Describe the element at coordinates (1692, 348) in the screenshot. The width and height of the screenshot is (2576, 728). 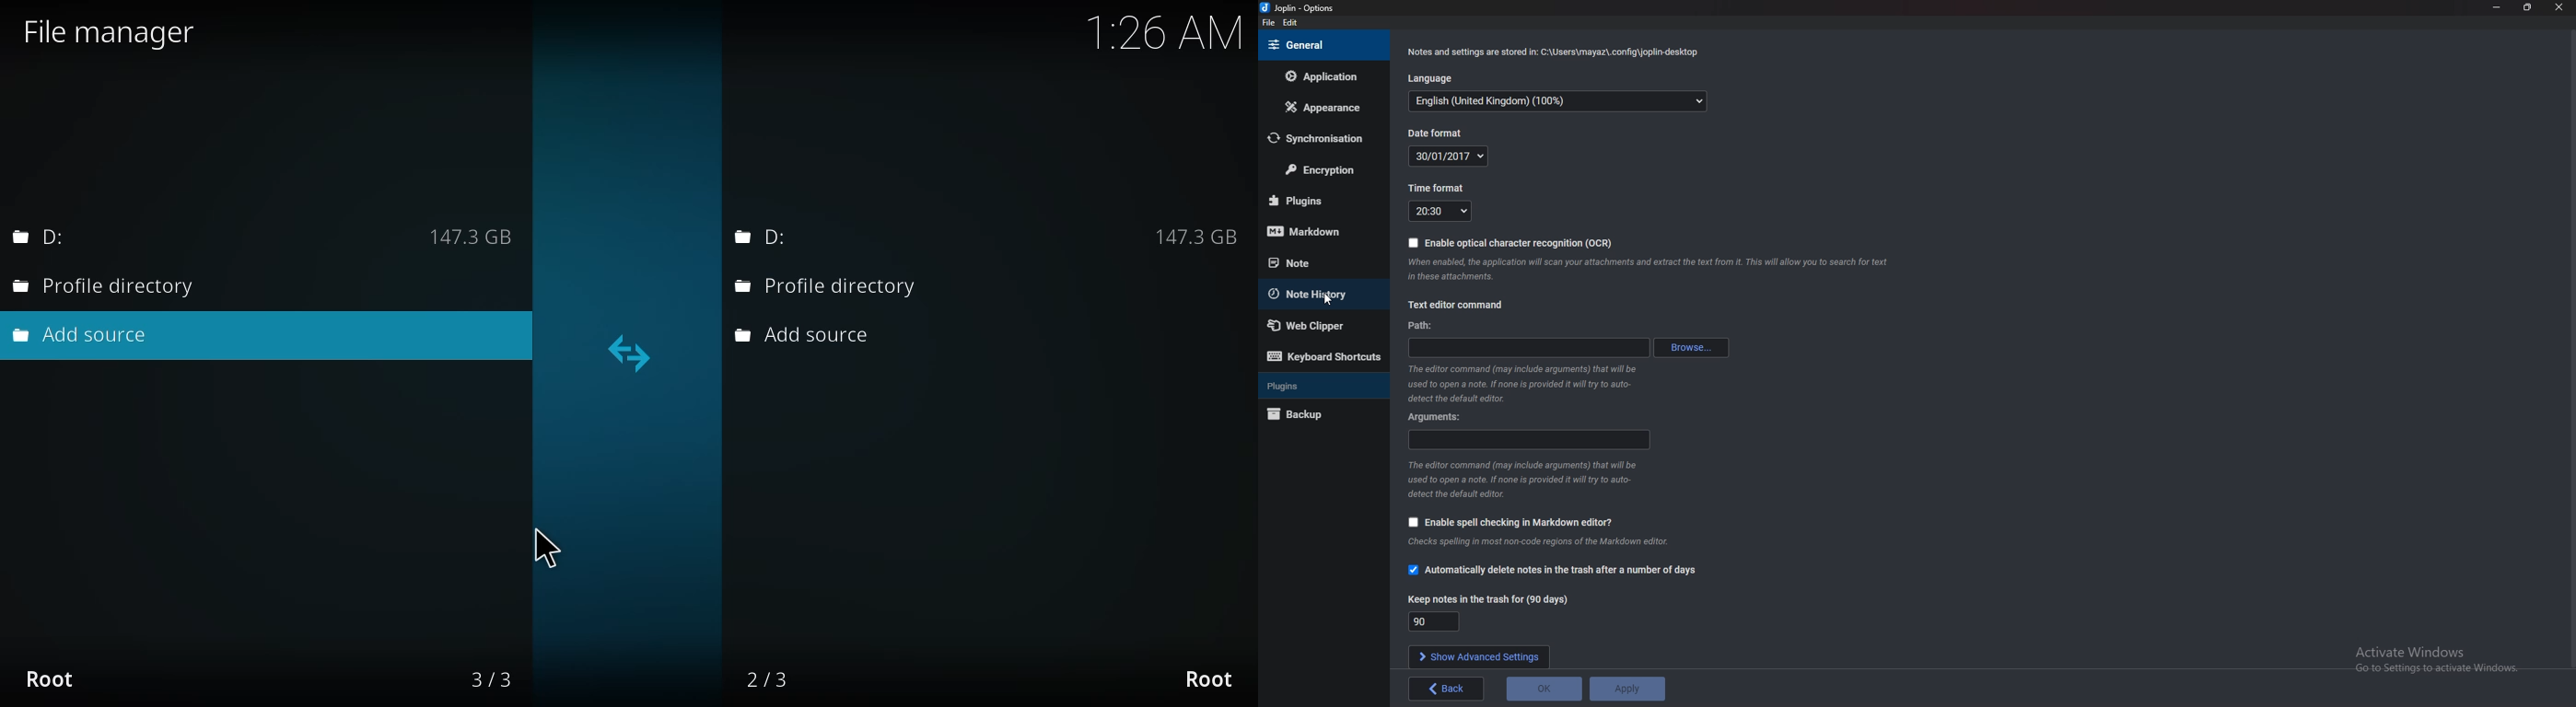
I see `Browse` at that location.